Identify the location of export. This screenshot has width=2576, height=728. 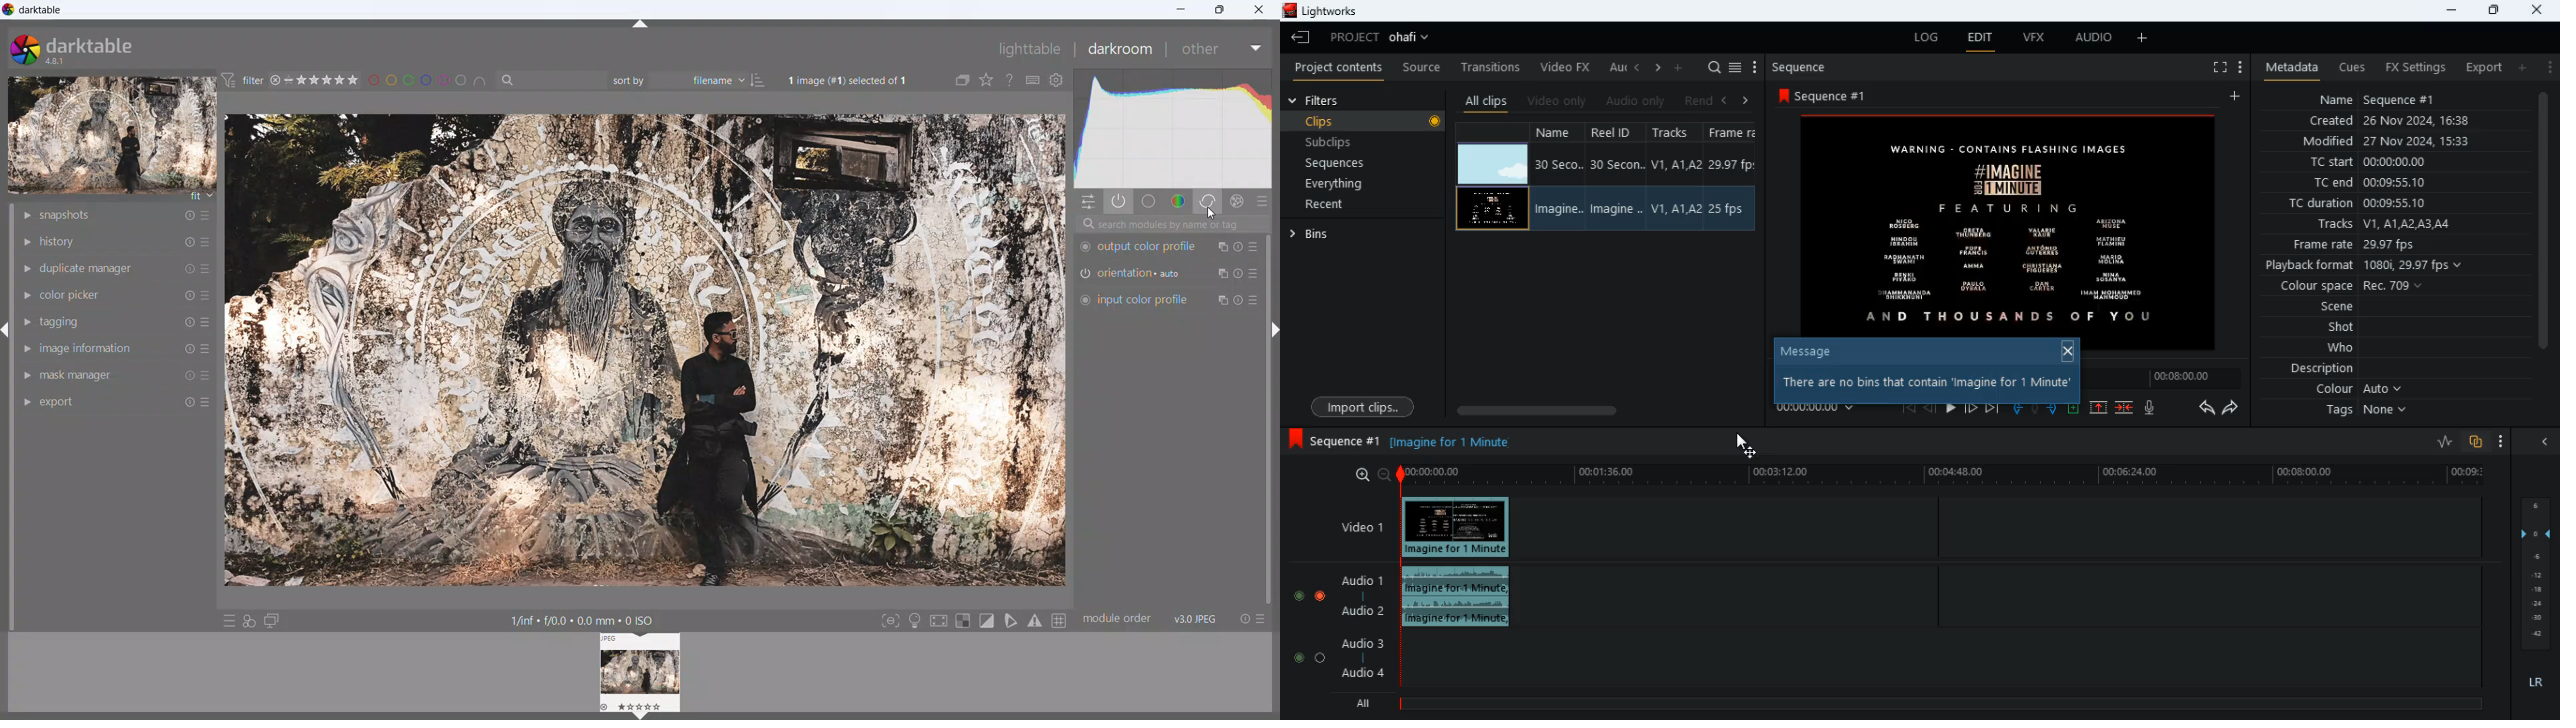
(2480, 67).